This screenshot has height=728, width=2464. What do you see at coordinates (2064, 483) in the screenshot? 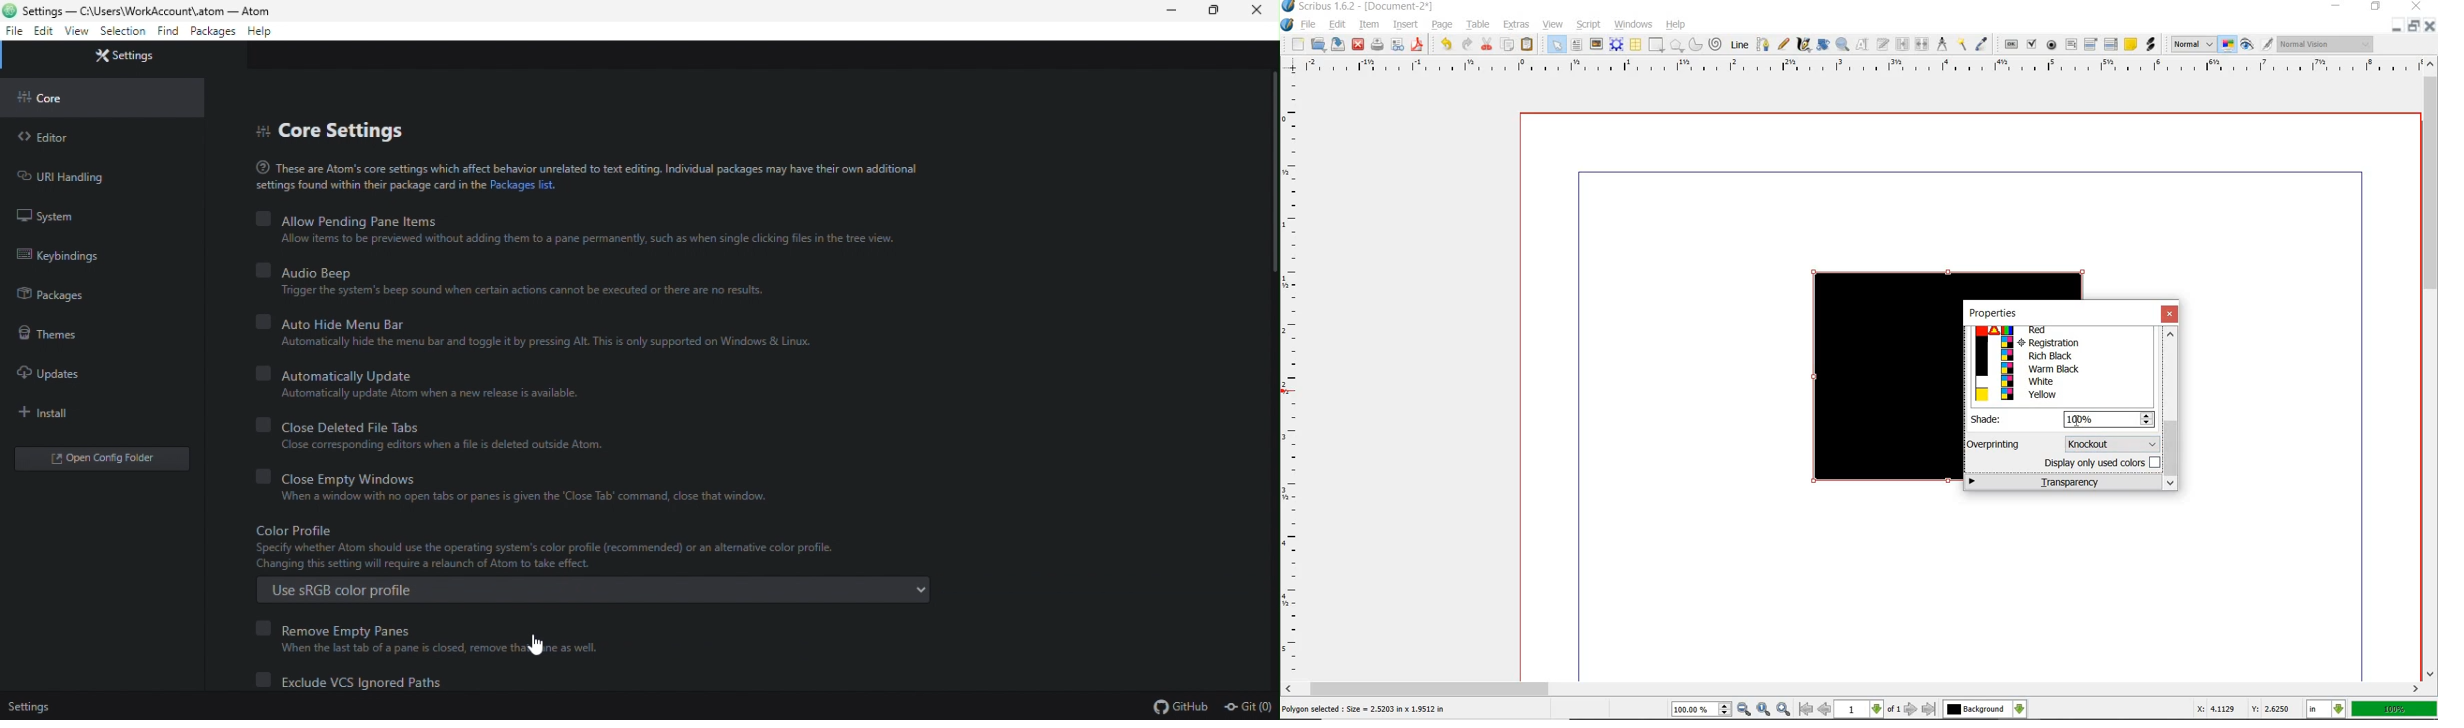
I see `transparency` at bounding box center [2064, 483].